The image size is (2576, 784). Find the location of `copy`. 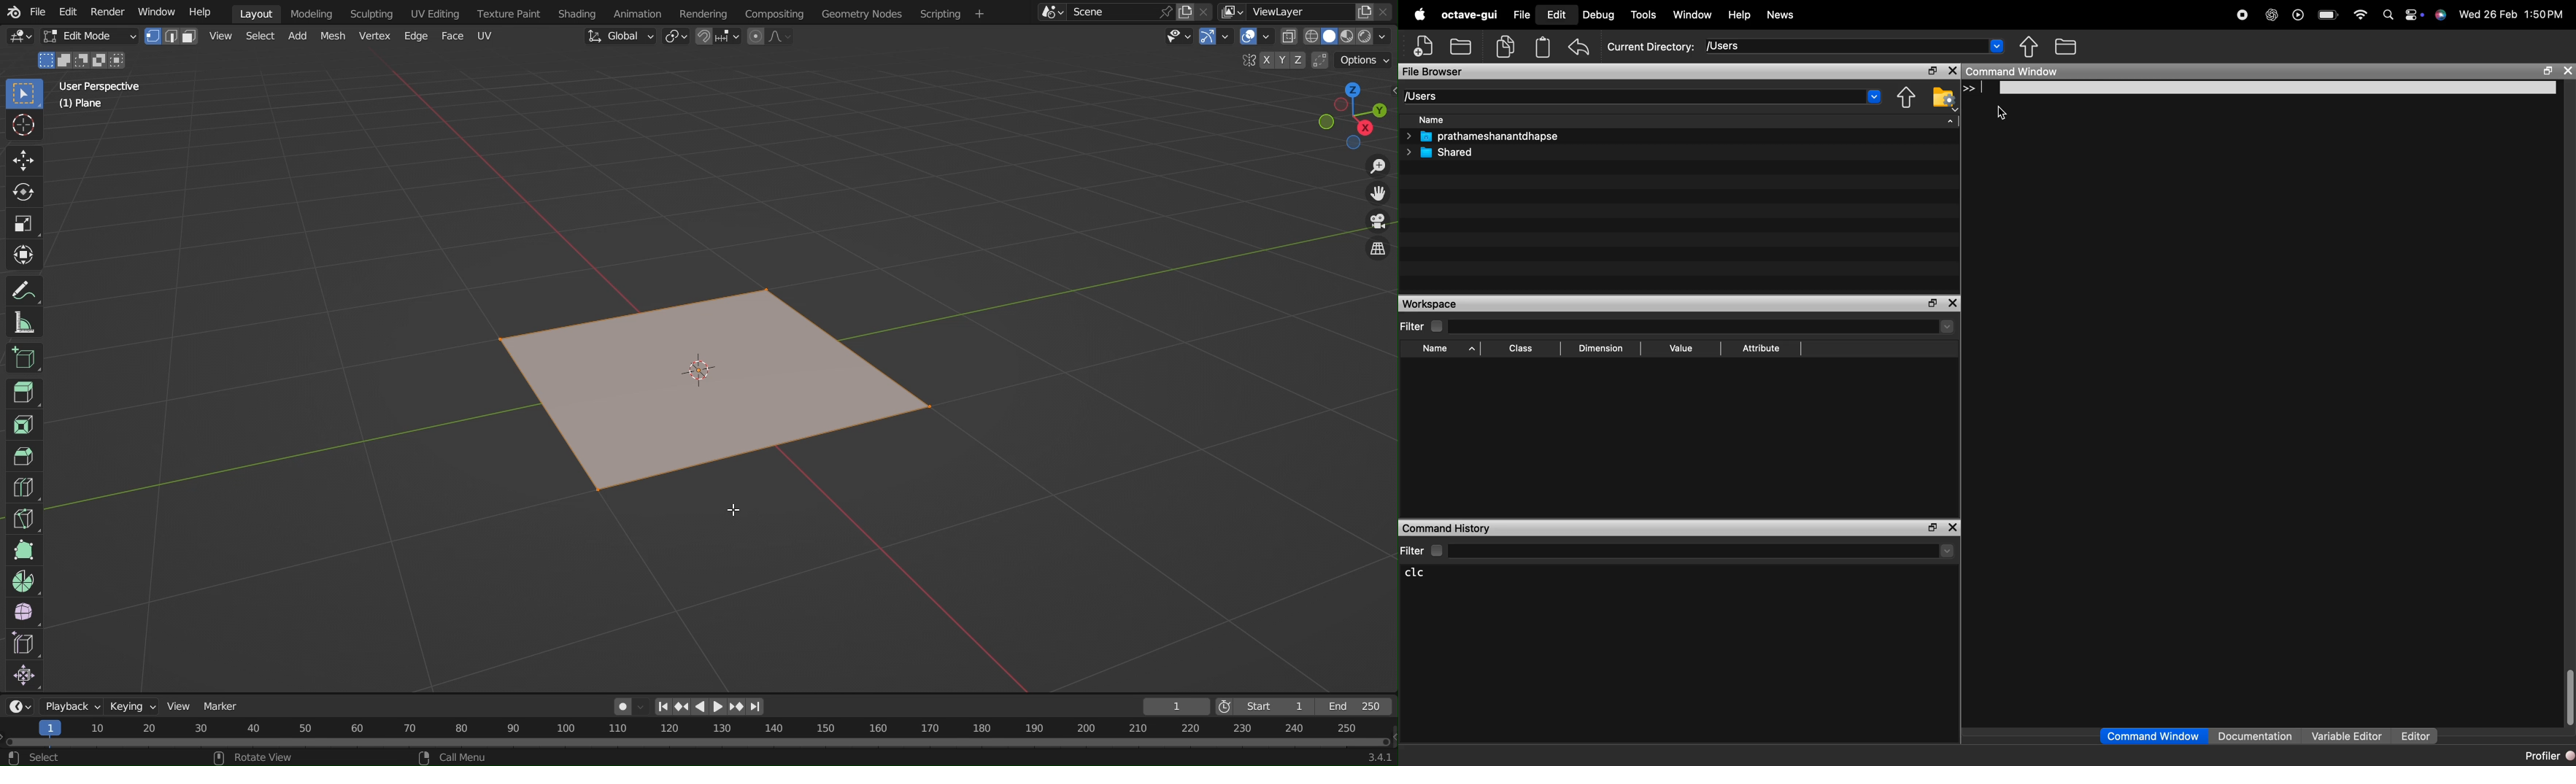

copy is located at coordinates (1508, 47).